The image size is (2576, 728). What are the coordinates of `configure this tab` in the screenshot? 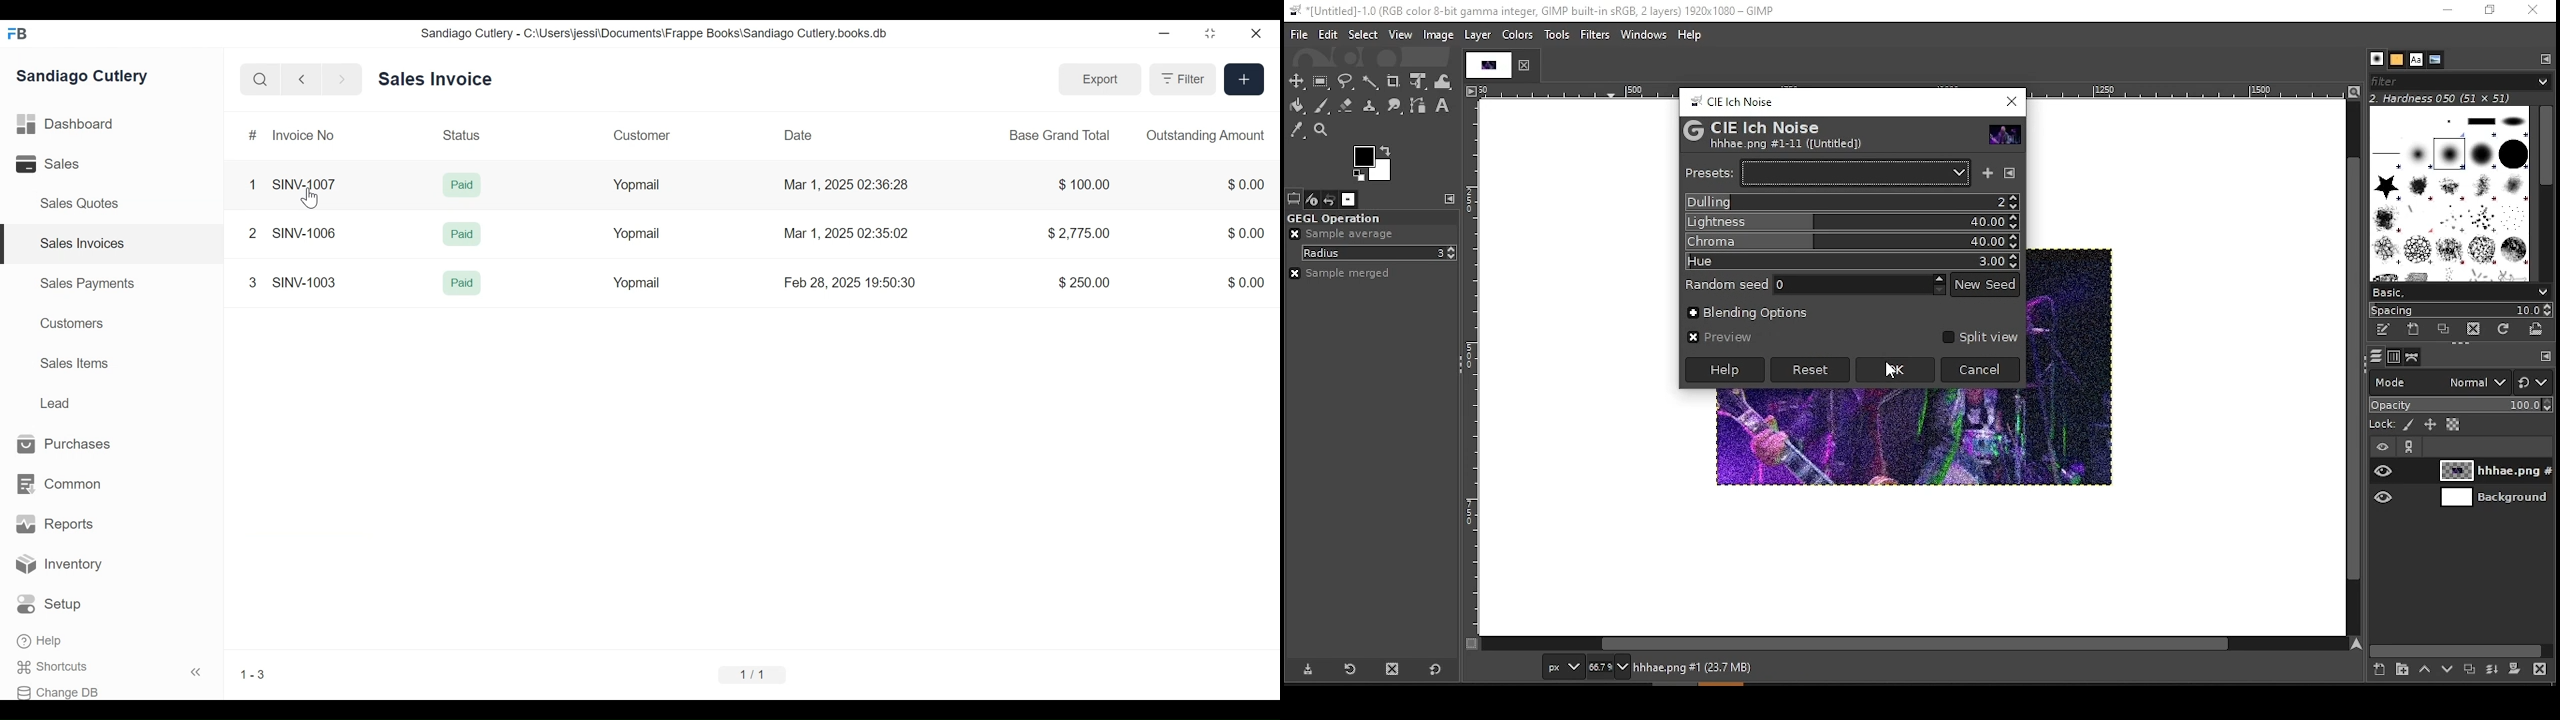 It's located at (1451, 200).